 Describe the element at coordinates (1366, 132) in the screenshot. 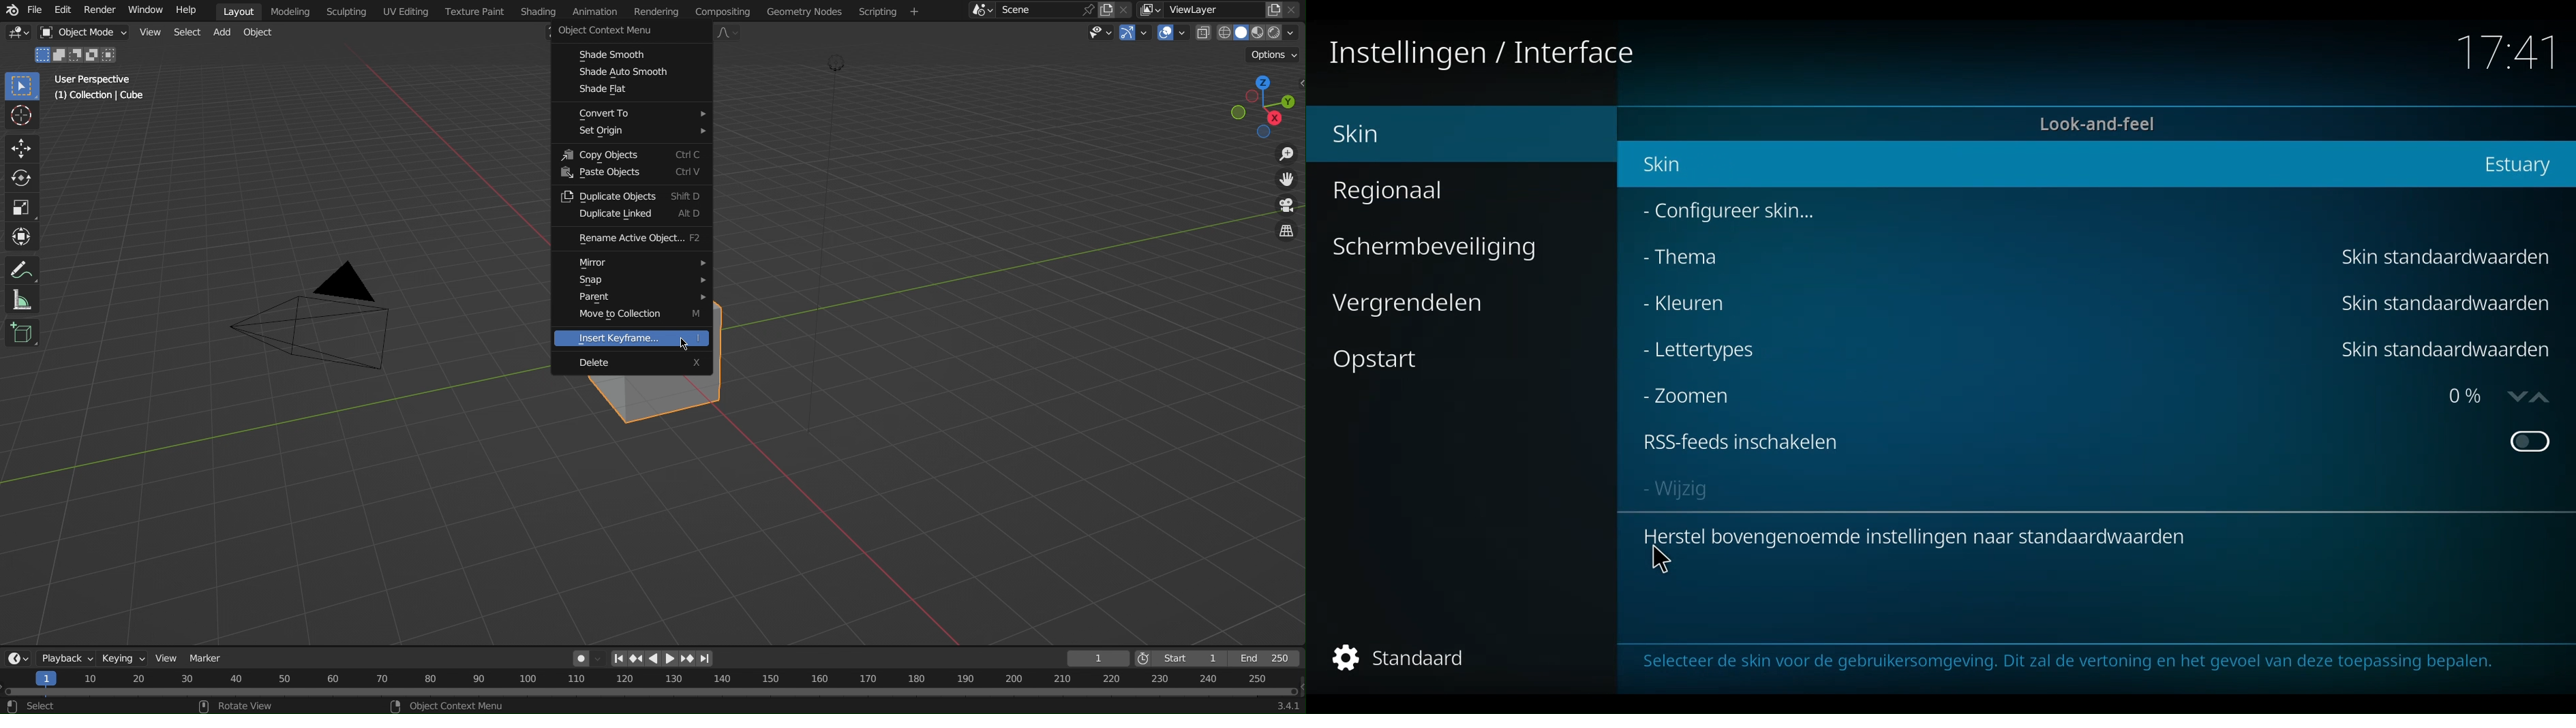

I see `Skin` at that location.